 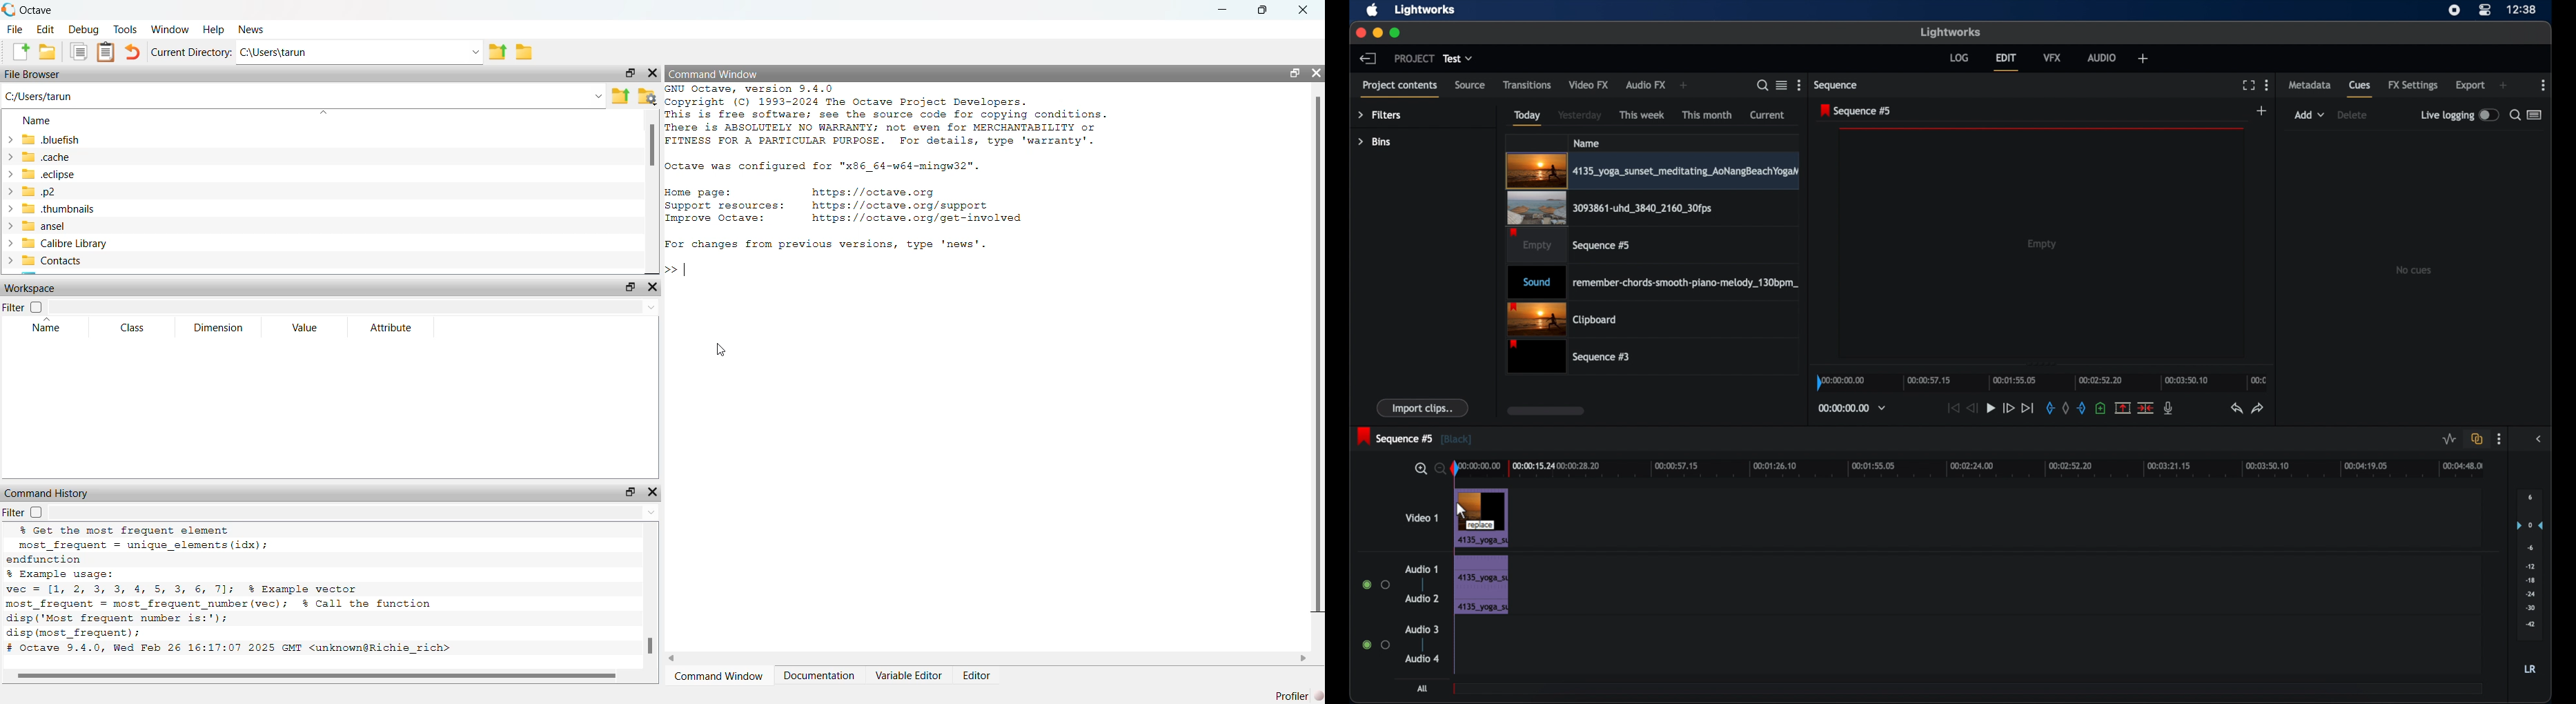 What do you see at coordinates (2531, 669) in the screenshot?
I see `lr` at bounding box center [2531, 669].